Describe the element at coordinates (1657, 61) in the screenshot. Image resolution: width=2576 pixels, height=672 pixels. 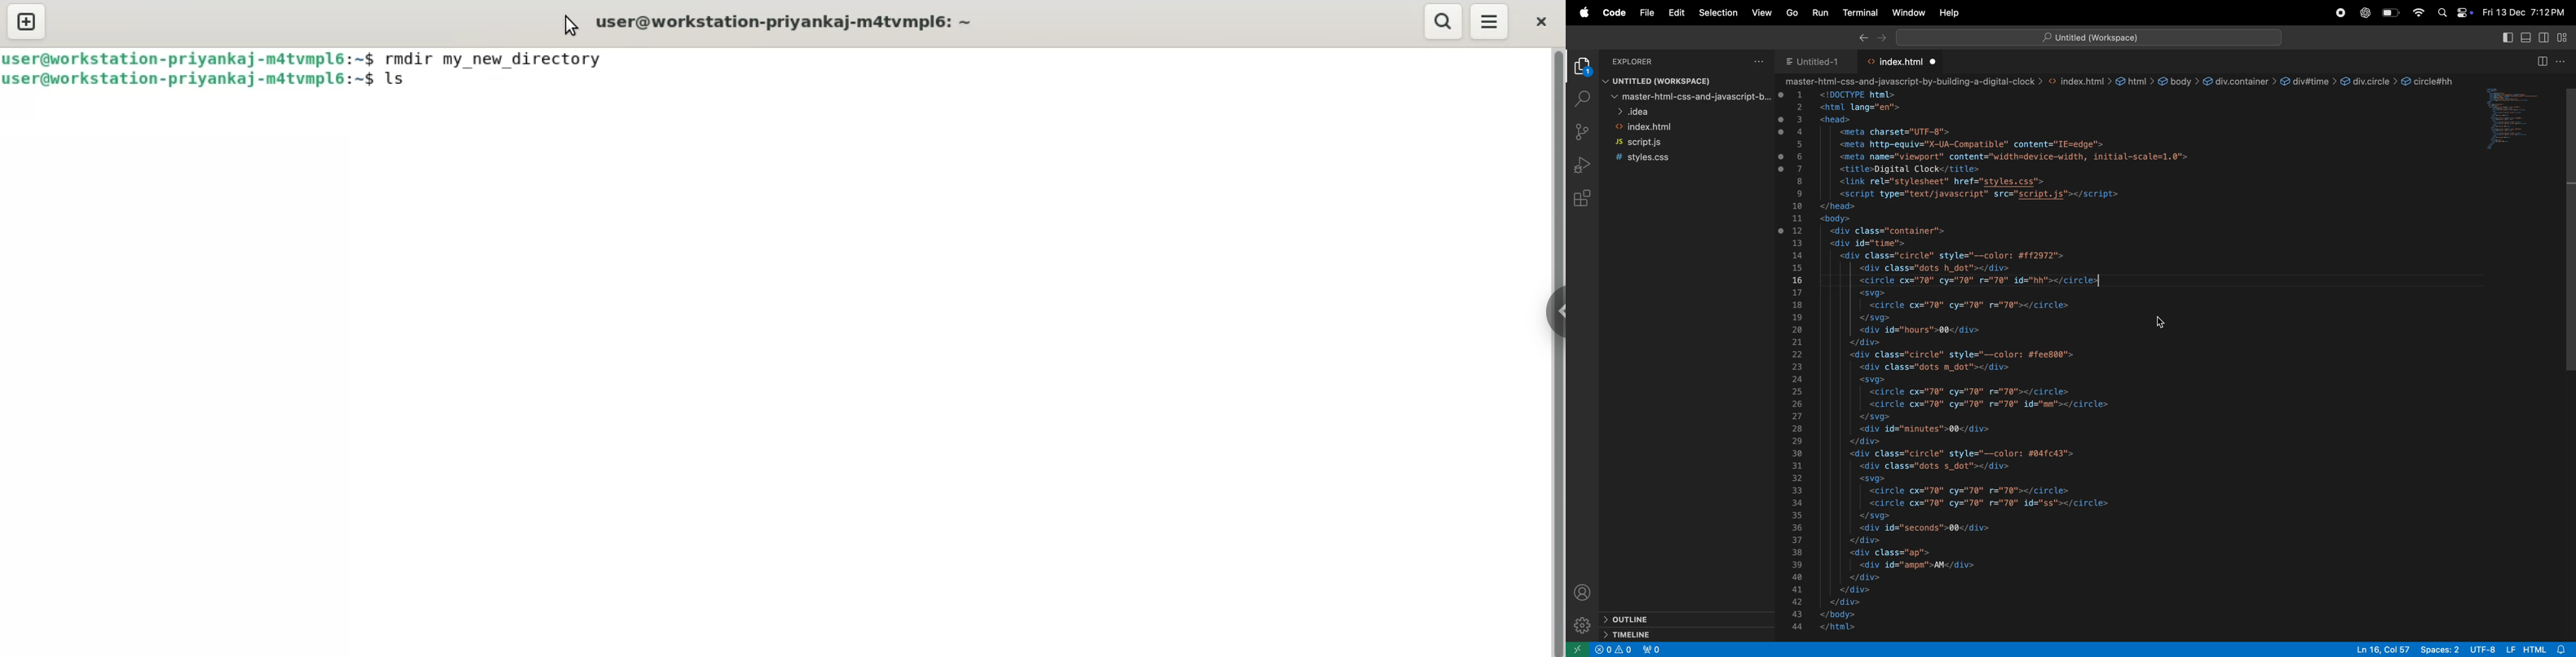
I see `explorer` at that location.